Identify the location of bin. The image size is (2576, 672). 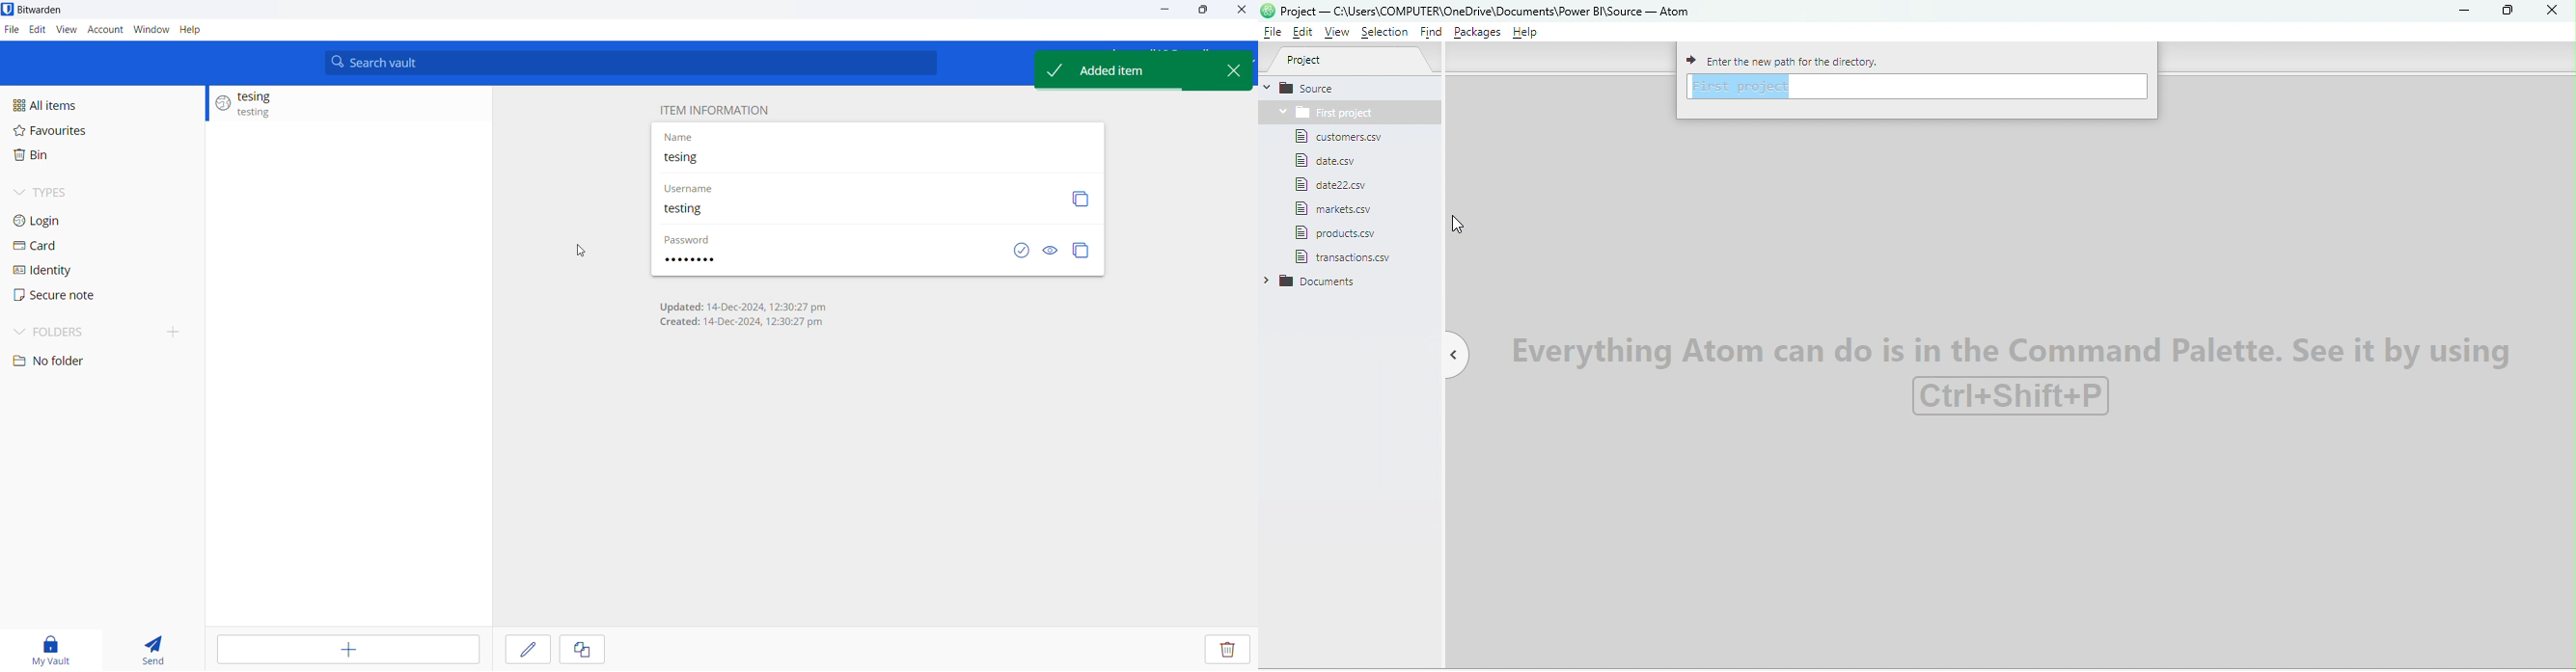
(67, 159).